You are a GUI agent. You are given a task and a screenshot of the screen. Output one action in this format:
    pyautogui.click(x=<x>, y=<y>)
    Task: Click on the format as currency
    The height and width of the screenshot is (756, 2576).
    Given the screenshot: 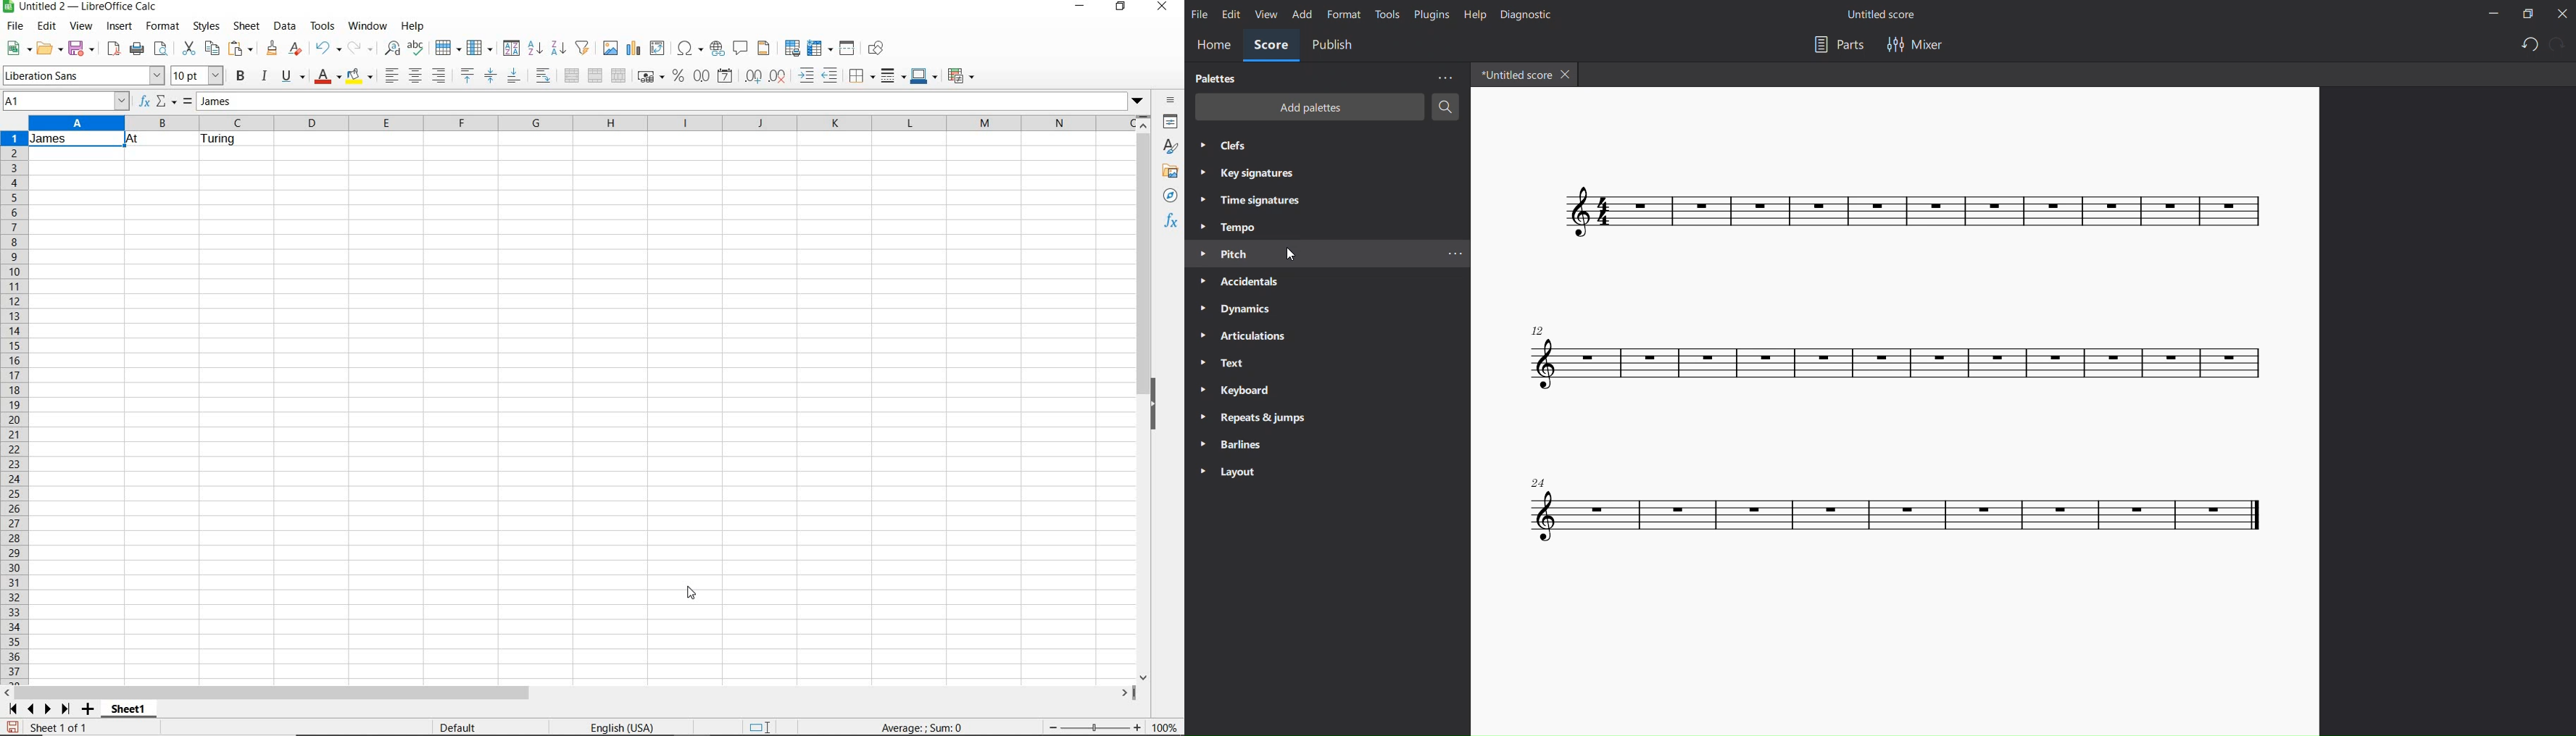 What is the action you would take?
    pyautogui.click(x=650, y=77)
    